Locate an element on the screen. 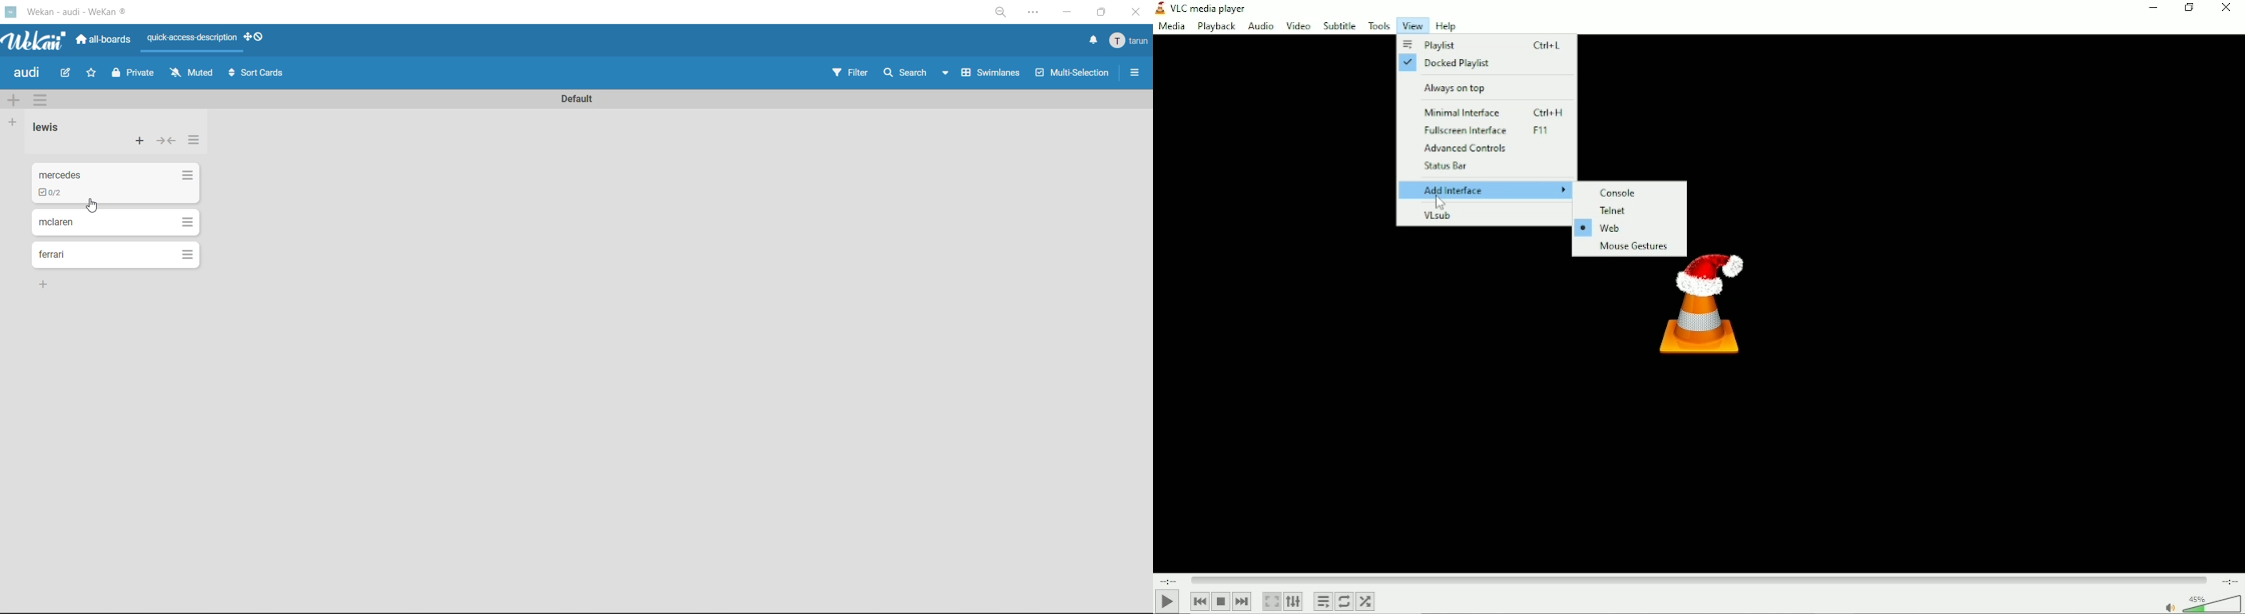 Image resolution: width=2268 pixels, height=616 pixels. Total duration is located at coordinates (2229, 582).